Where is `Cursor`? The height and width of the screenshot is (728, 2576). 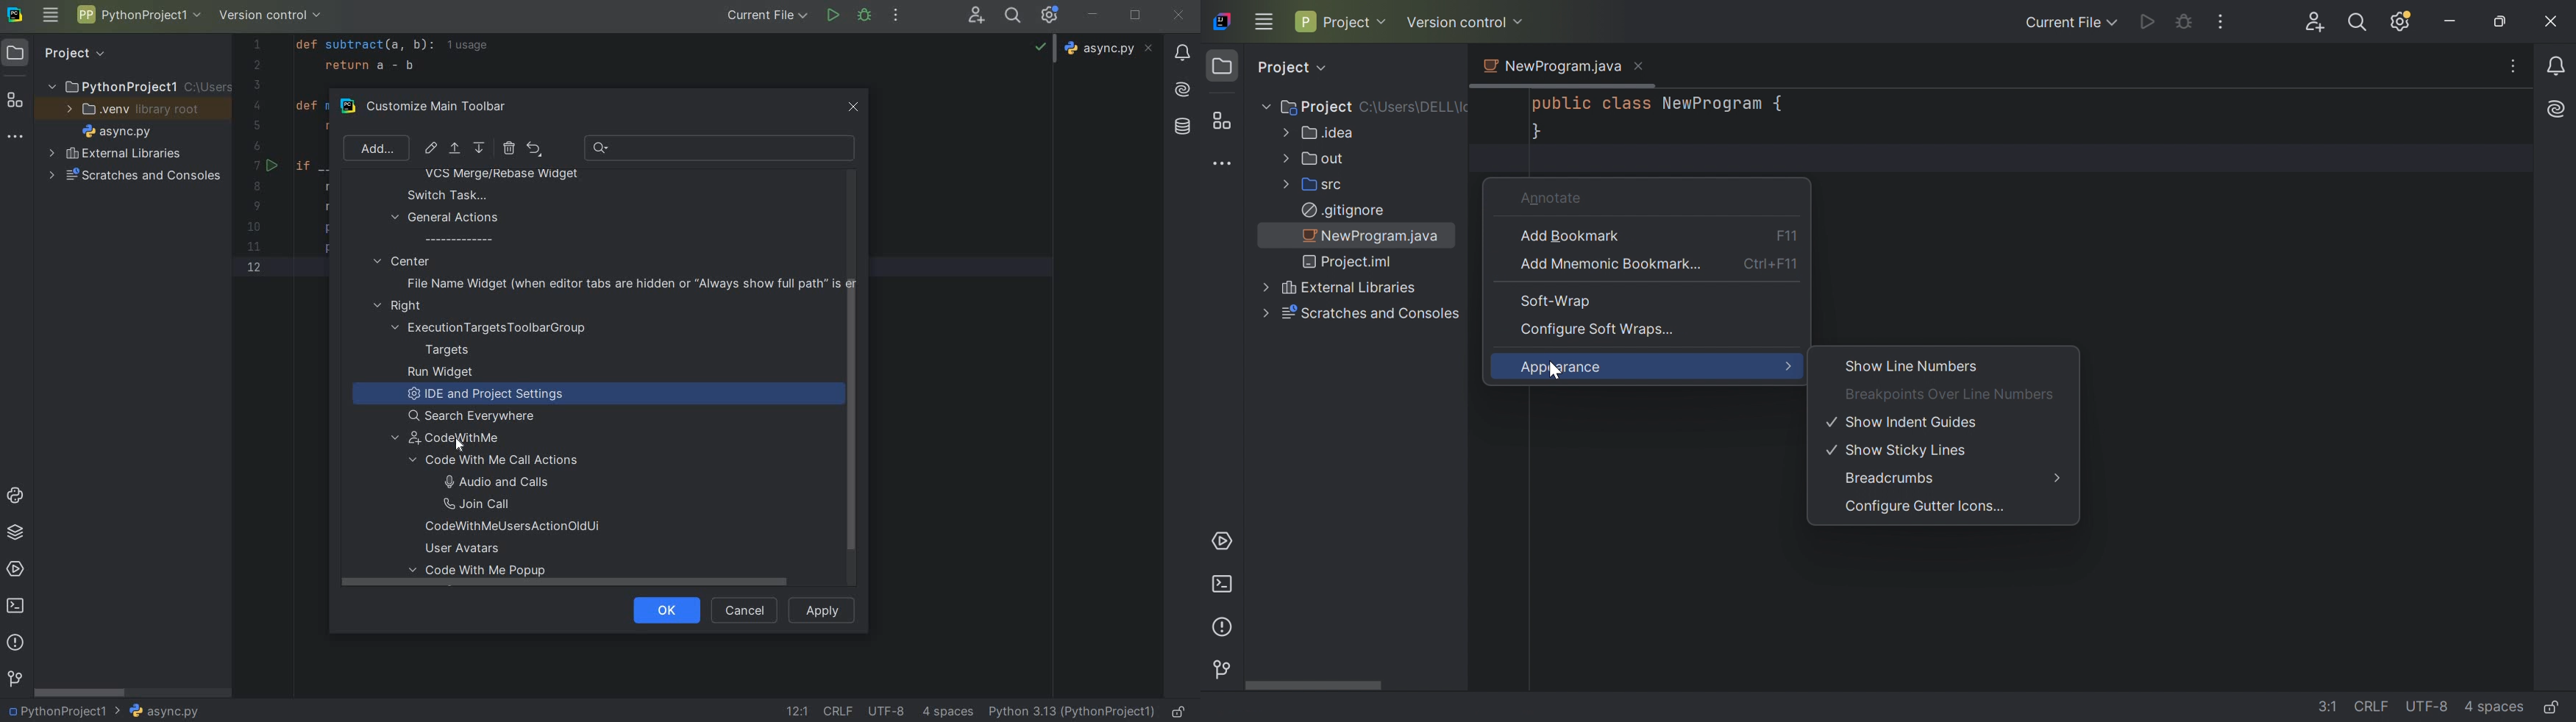 Cursor is located at coordinates (460, 446).